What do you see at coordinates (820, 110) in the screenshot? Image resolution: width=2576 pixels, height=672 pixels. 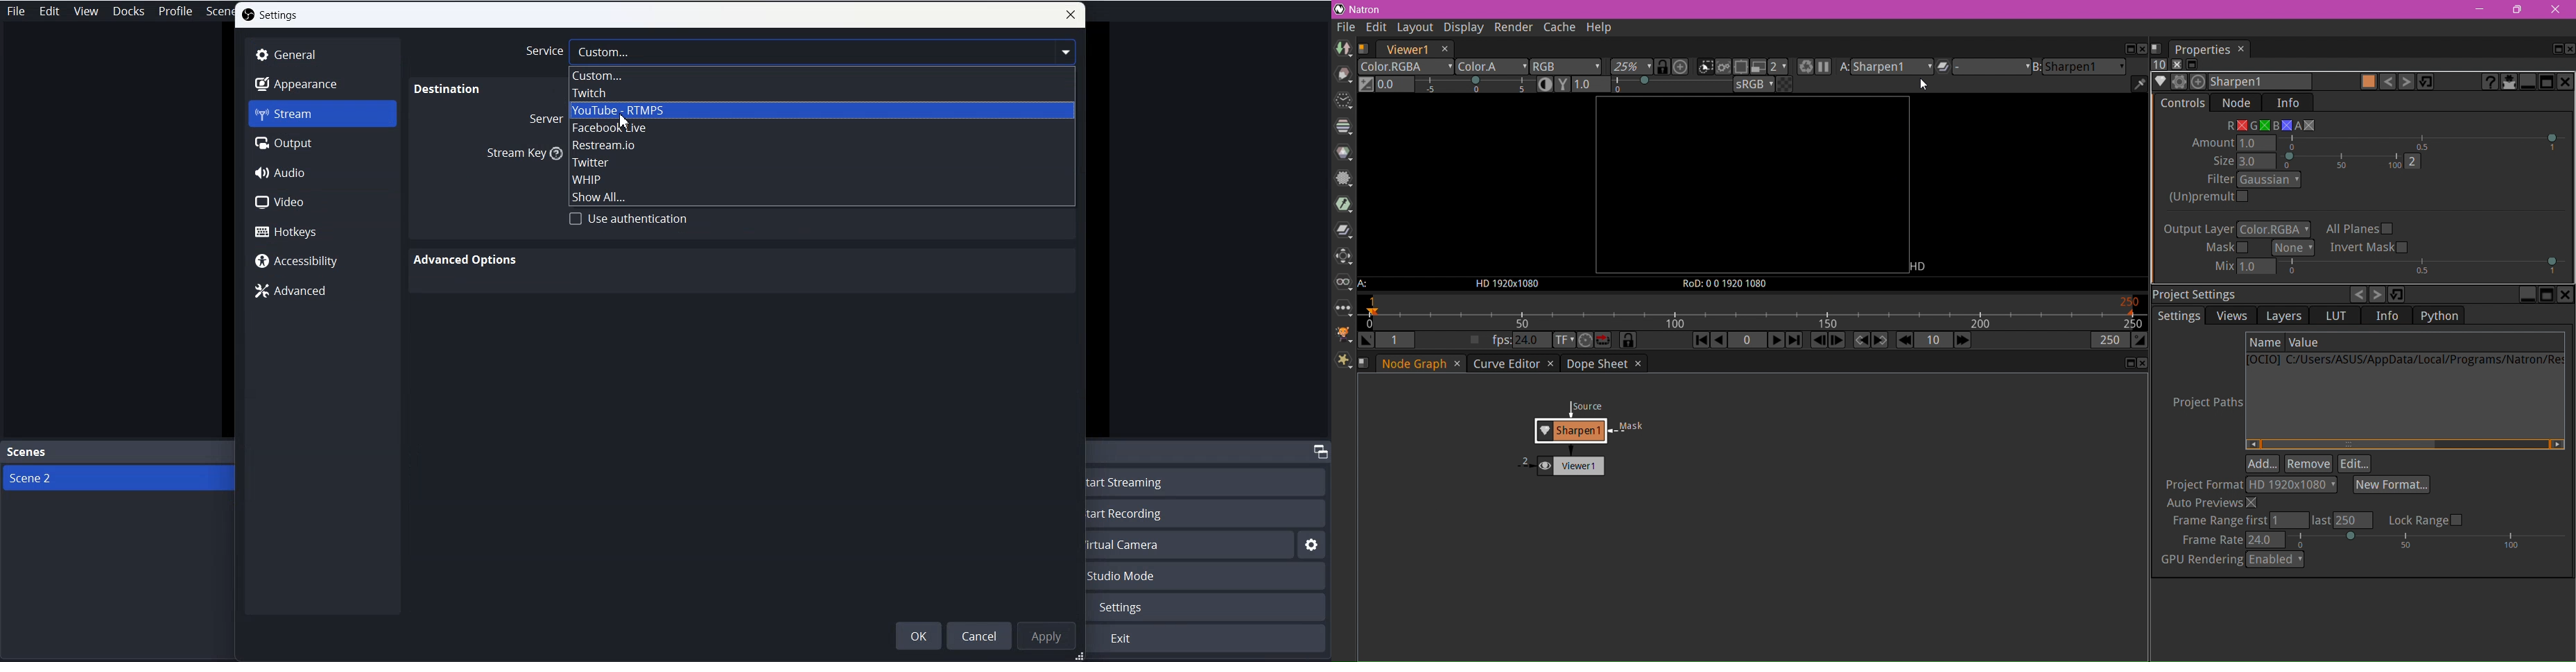 I see `Youtube Rtmps` at bounding box center [820, 110].